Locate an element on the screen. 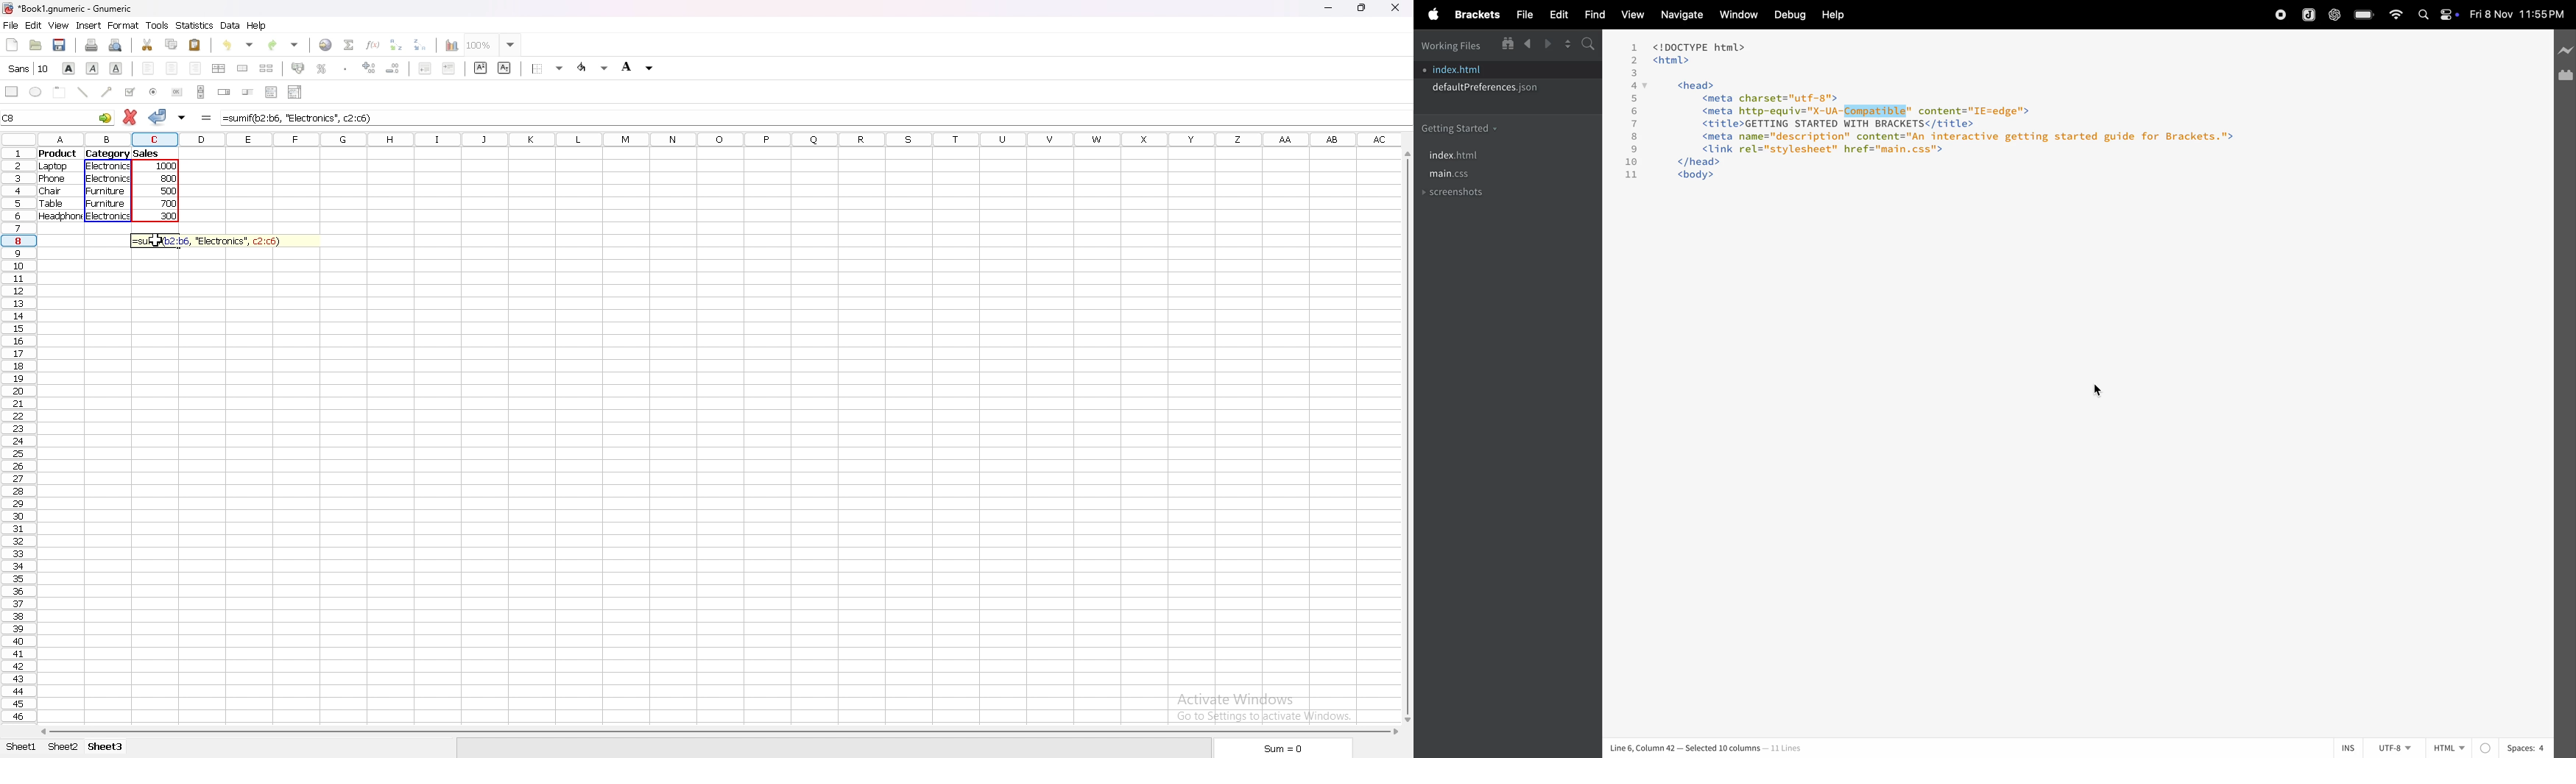  radio button is located at coordinates (152, 92).